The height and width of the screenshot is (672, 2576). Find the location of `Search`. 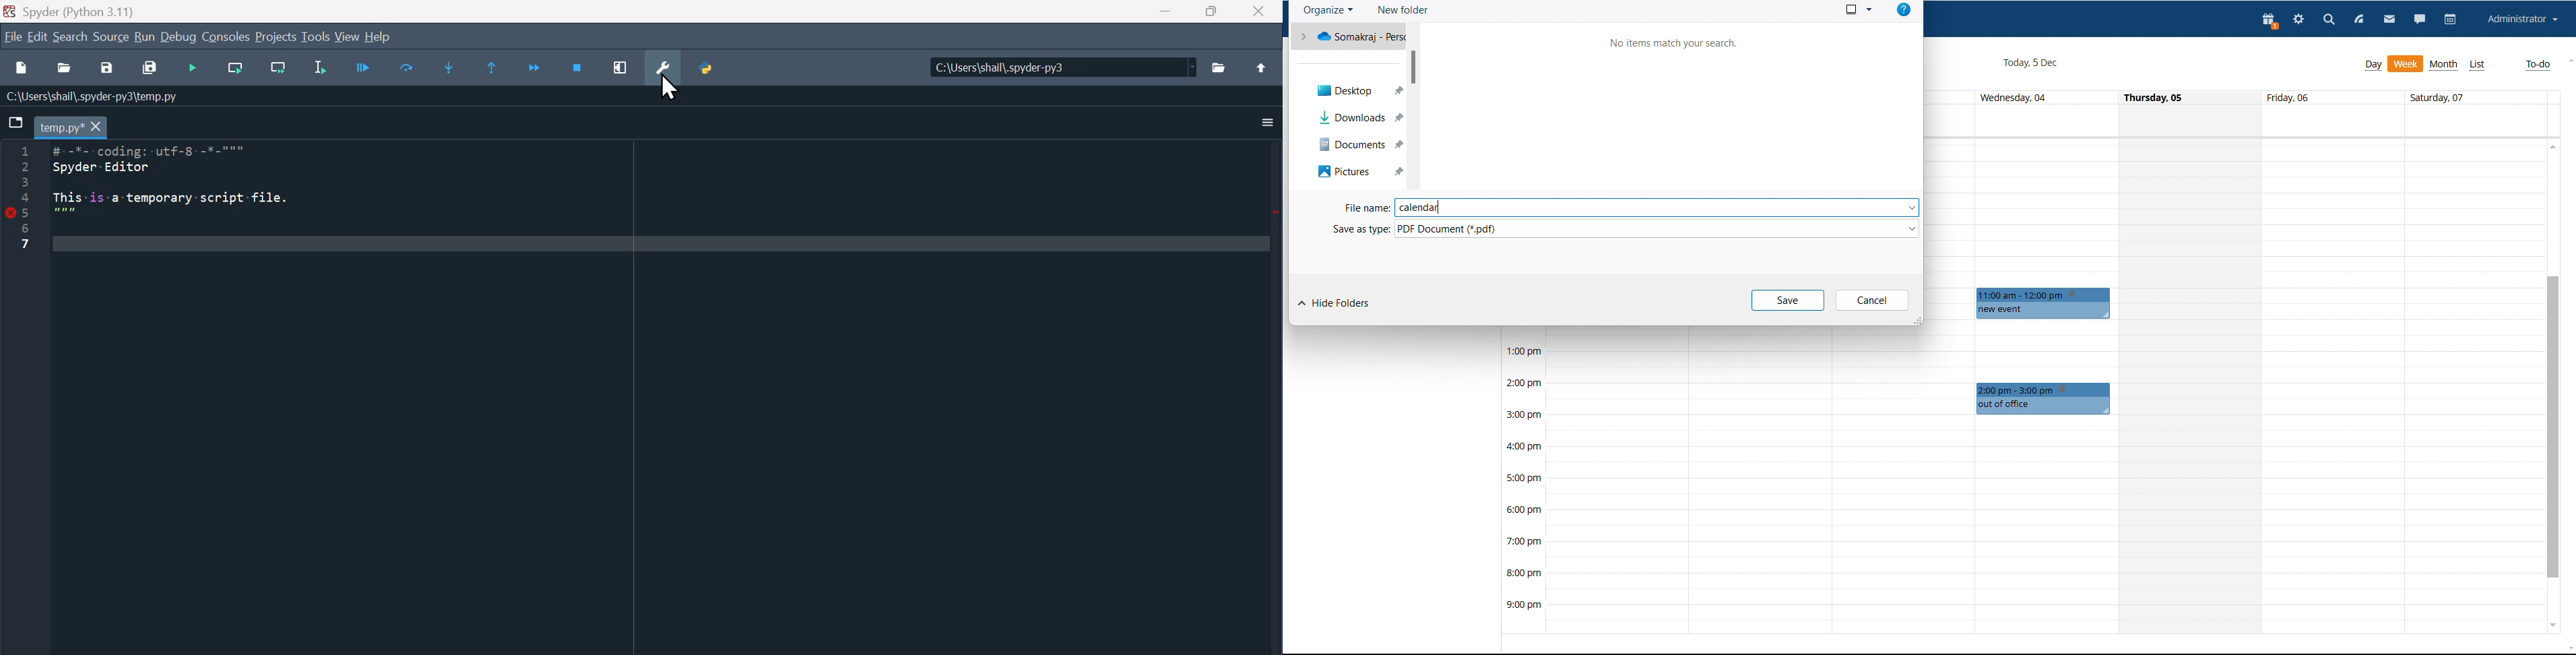

Search is located at coordinates (73, 40).